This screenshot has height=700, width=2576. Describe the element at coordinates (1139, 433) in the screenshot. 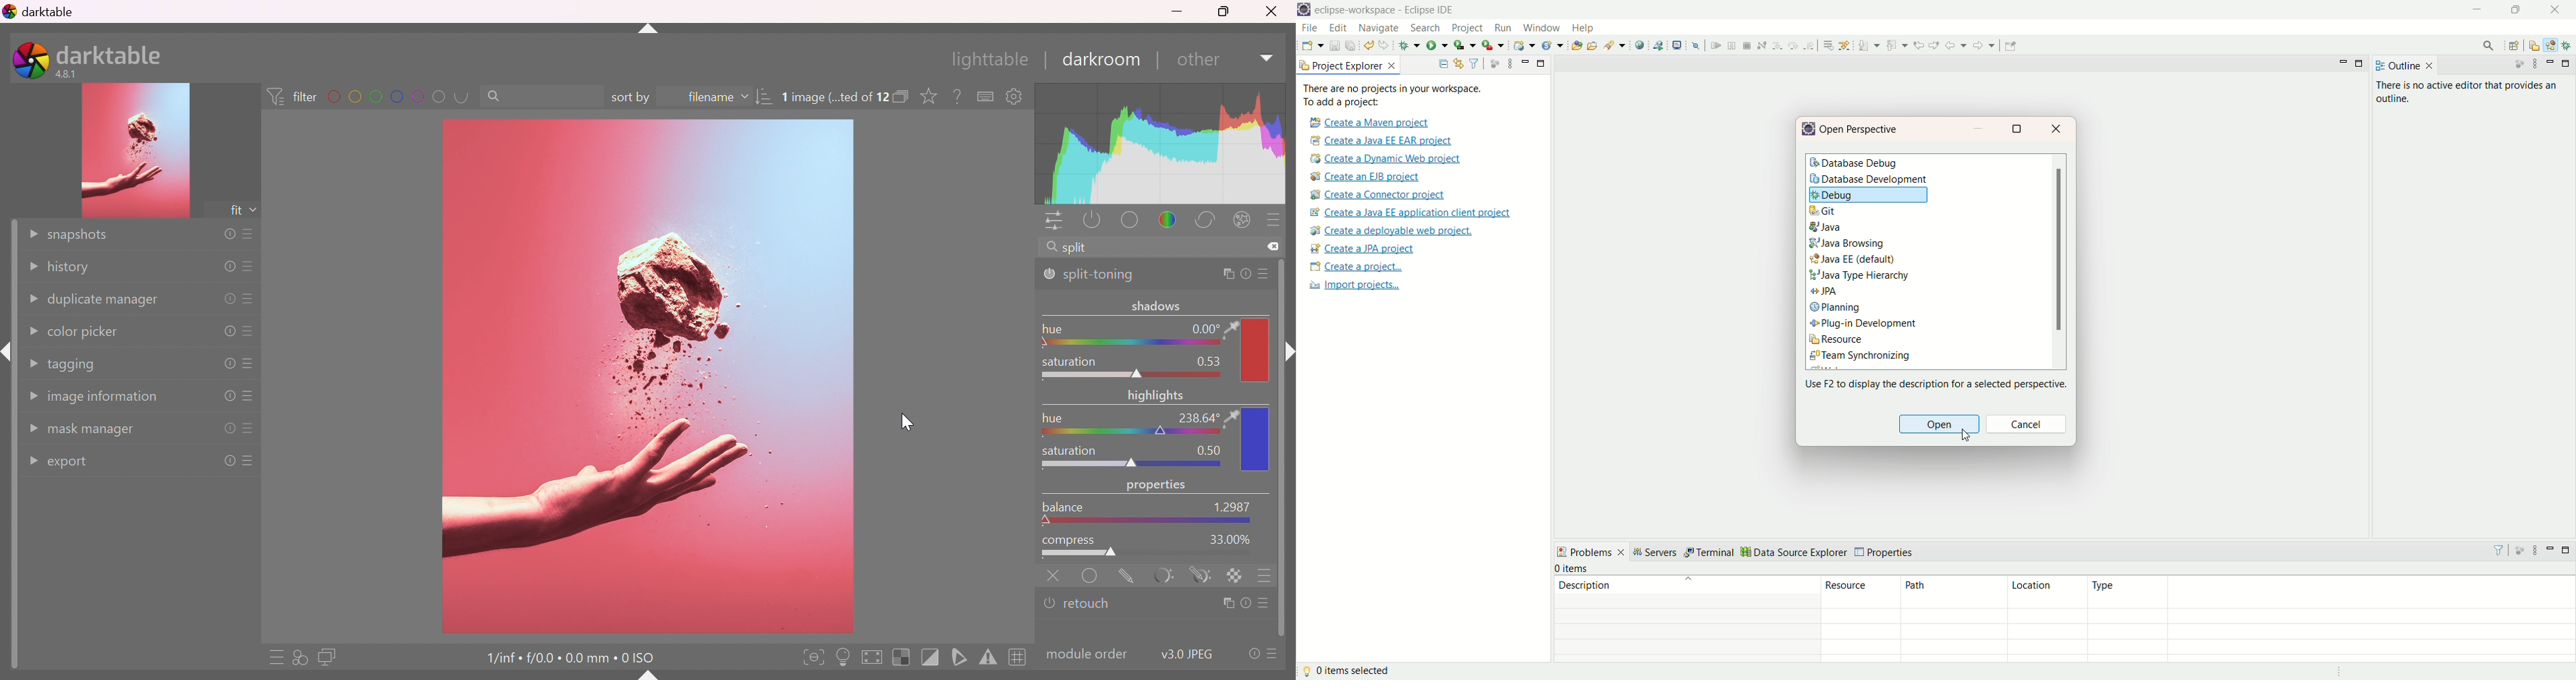

I see `slider` at that location.